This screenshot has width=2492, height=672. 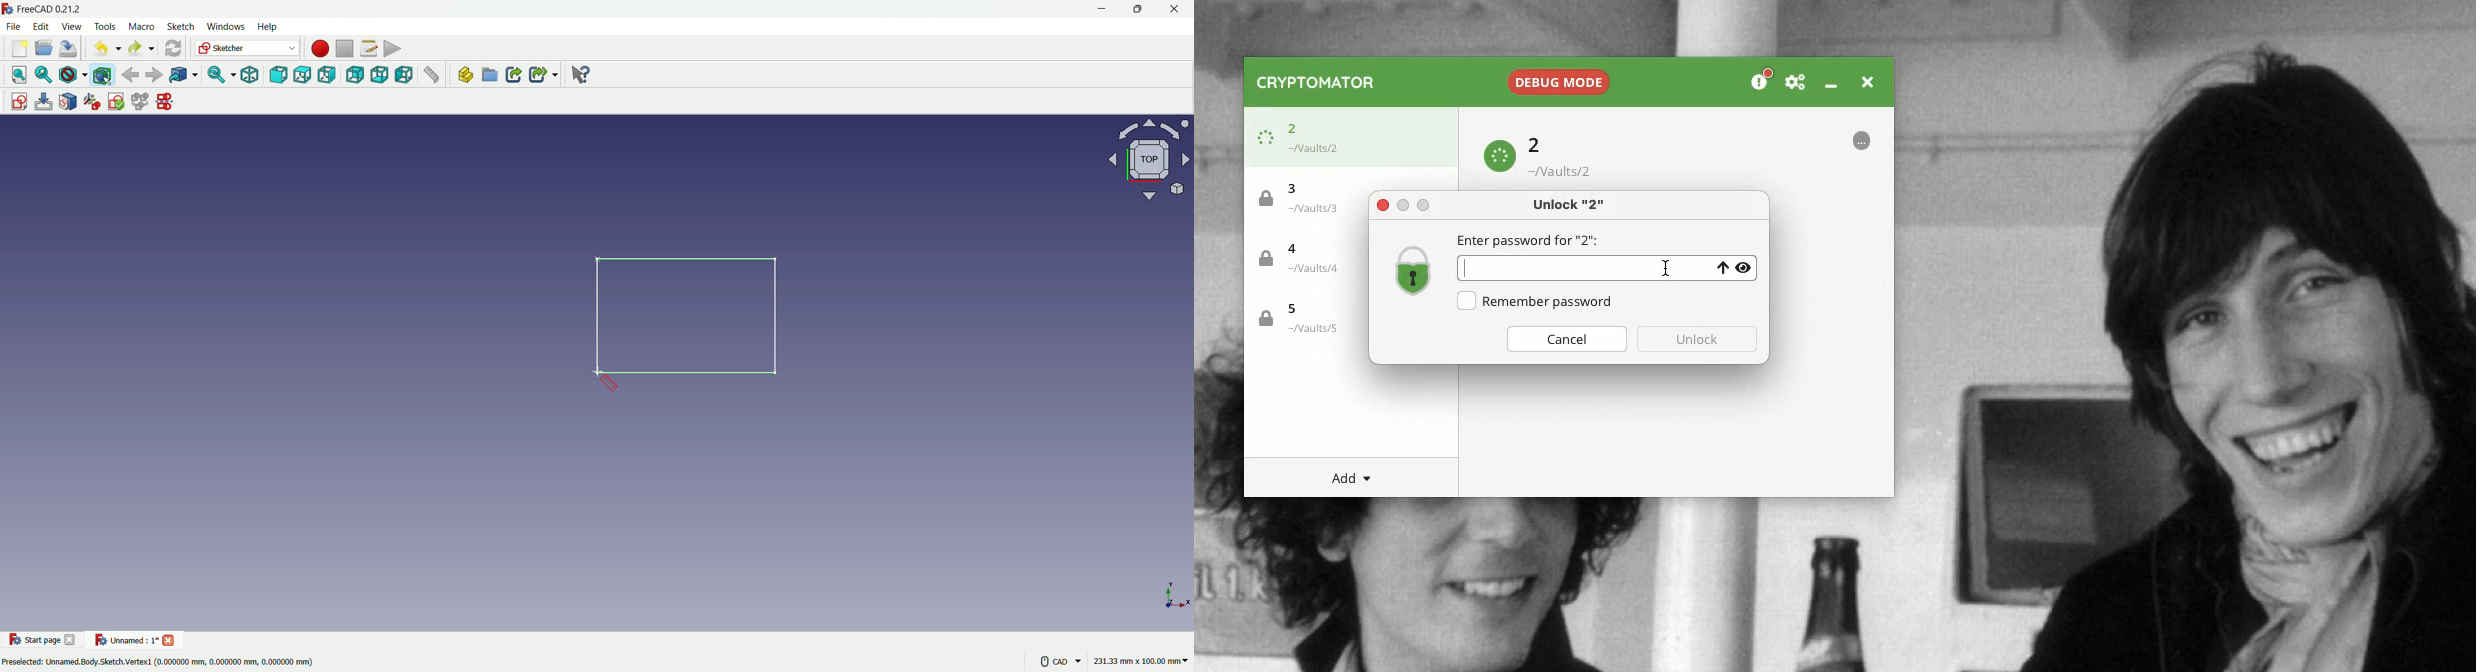 What do you see at coordinates (1382, 205) in the screenshot?
I see `Close` at bounding box center [1382, 205].